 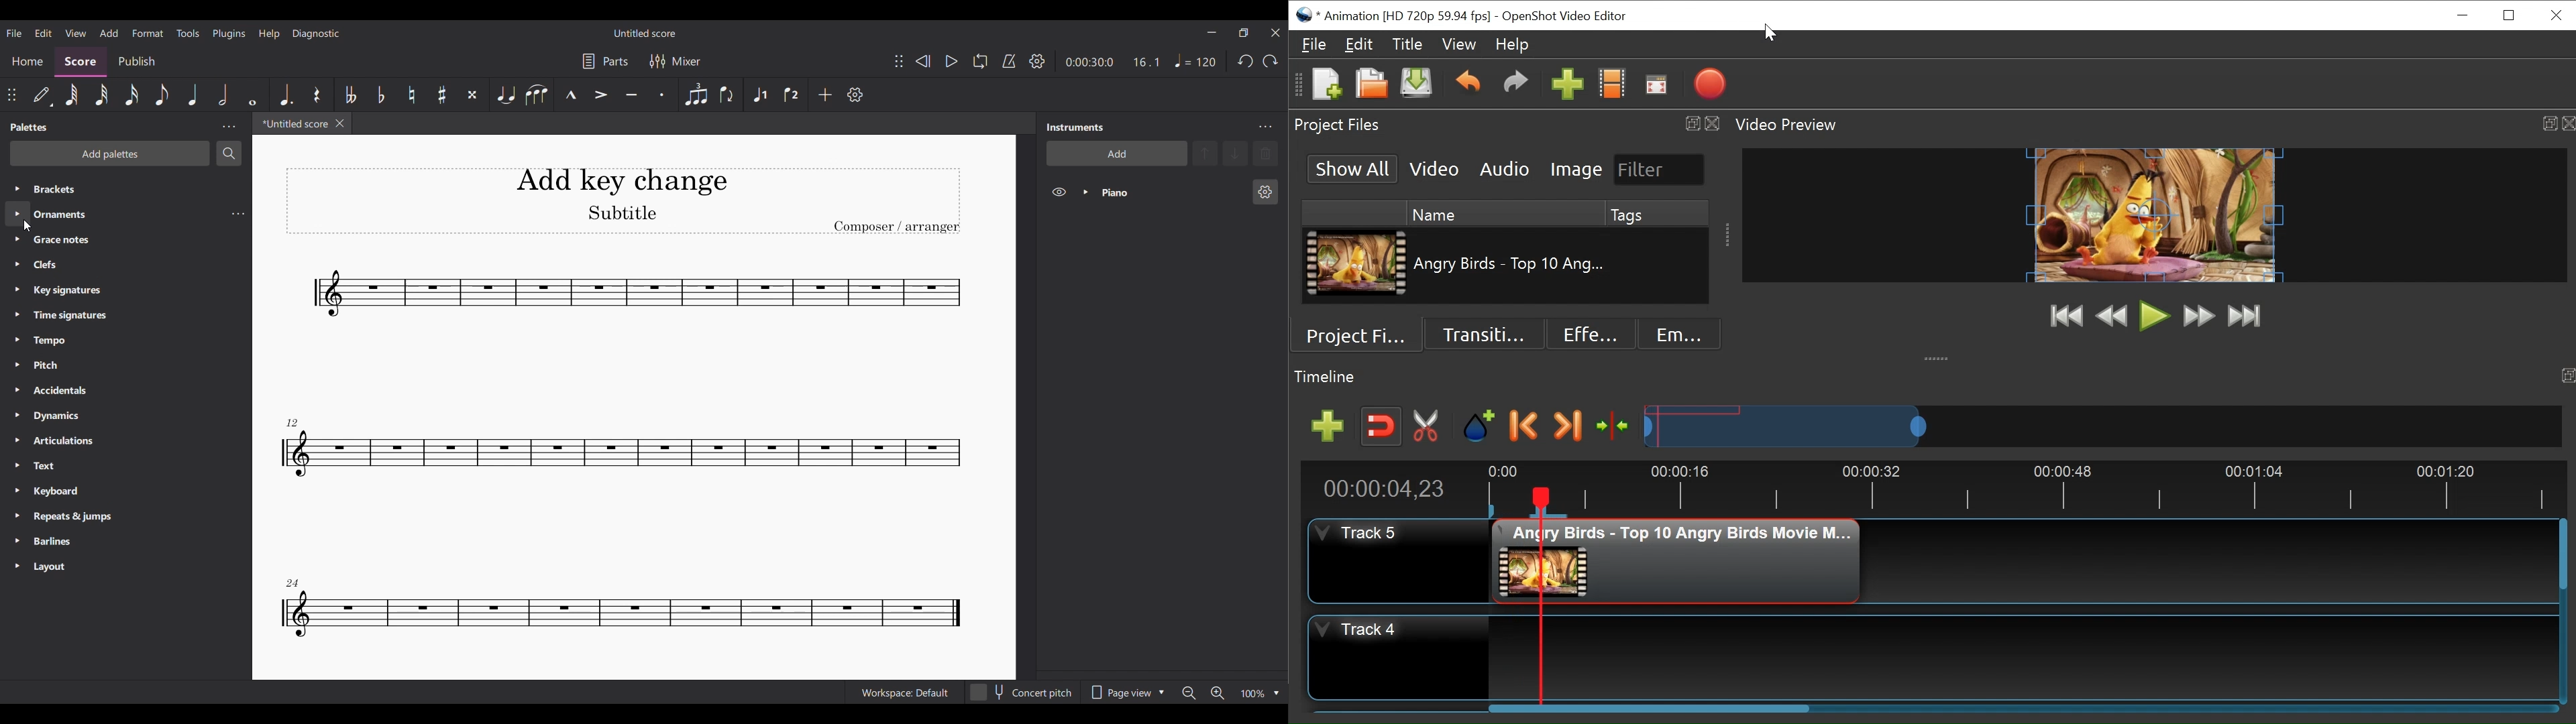 I want to click on Toggle double sharp, so click(x=472, y=94).